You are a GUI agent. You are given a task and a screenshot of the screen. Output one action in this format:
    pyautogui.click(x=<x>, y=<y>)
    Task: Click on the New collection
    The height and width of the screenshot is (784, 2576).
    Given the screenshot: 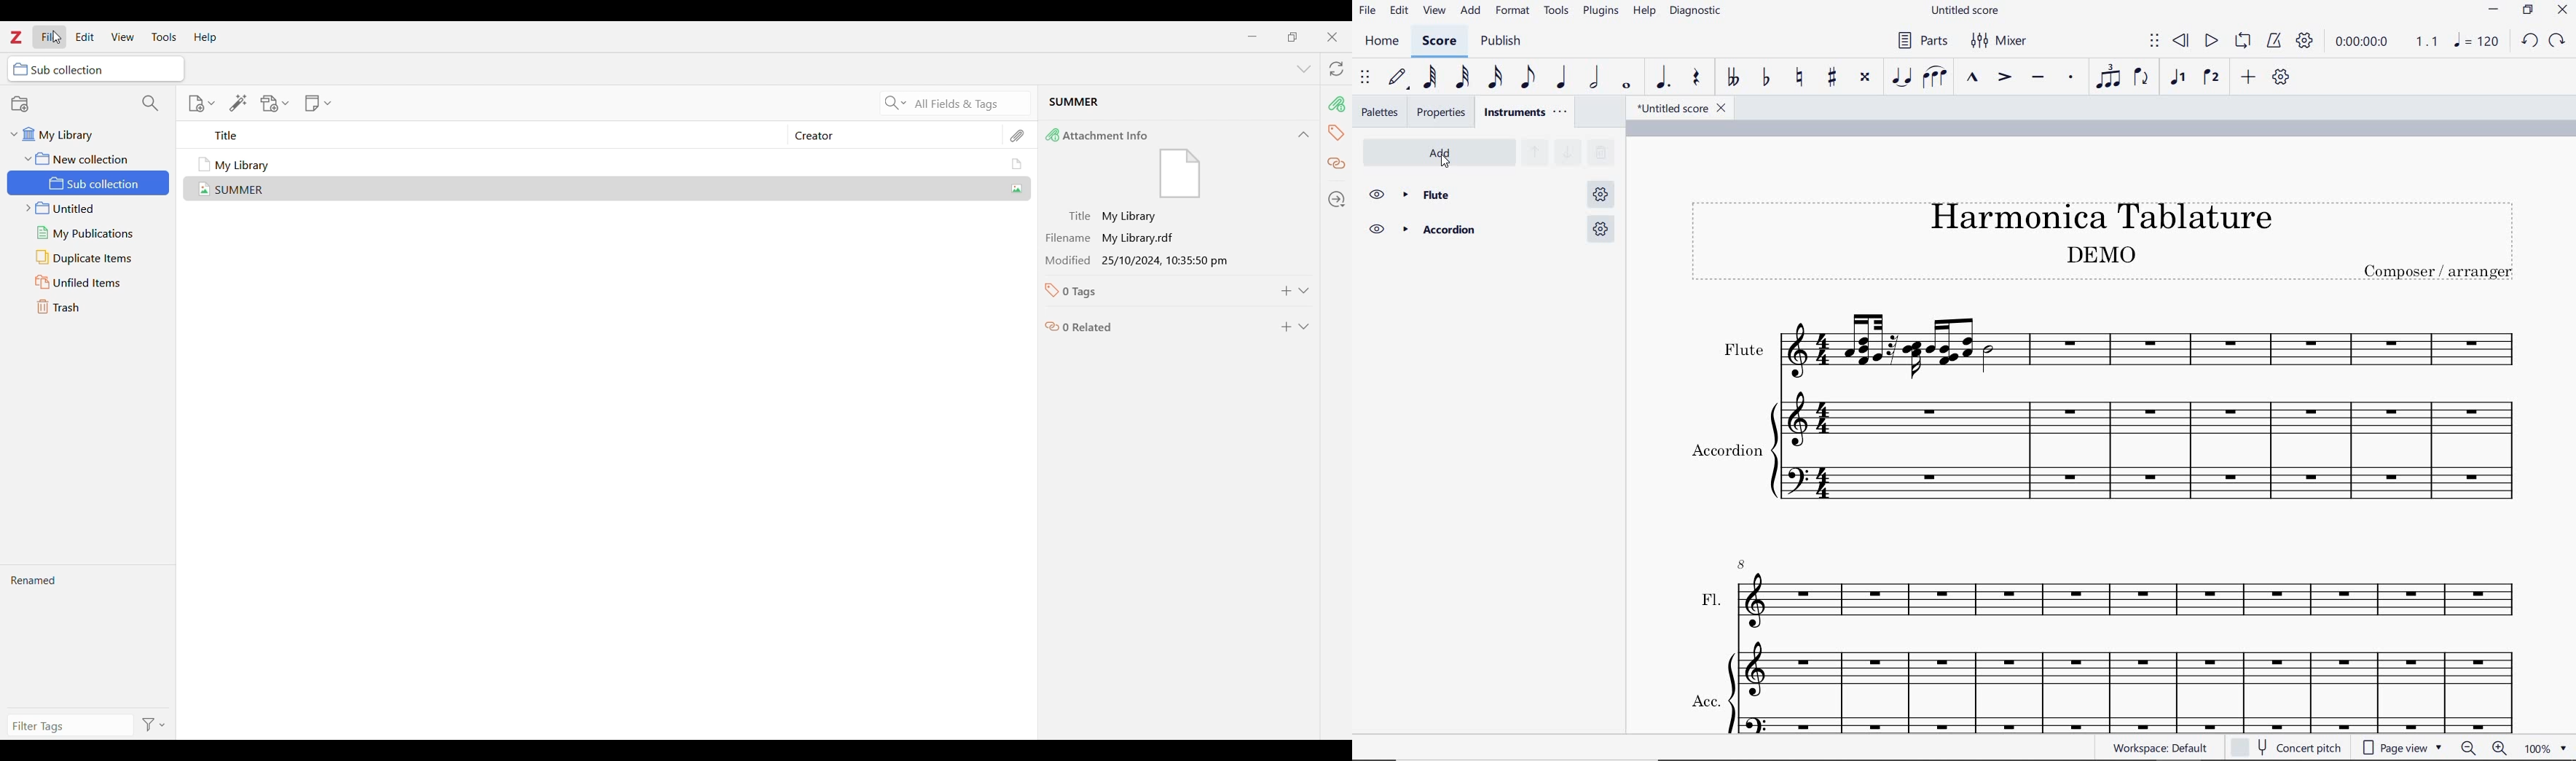 What is the action you would take?
    pyautogui.click(x=69, y=103)
    